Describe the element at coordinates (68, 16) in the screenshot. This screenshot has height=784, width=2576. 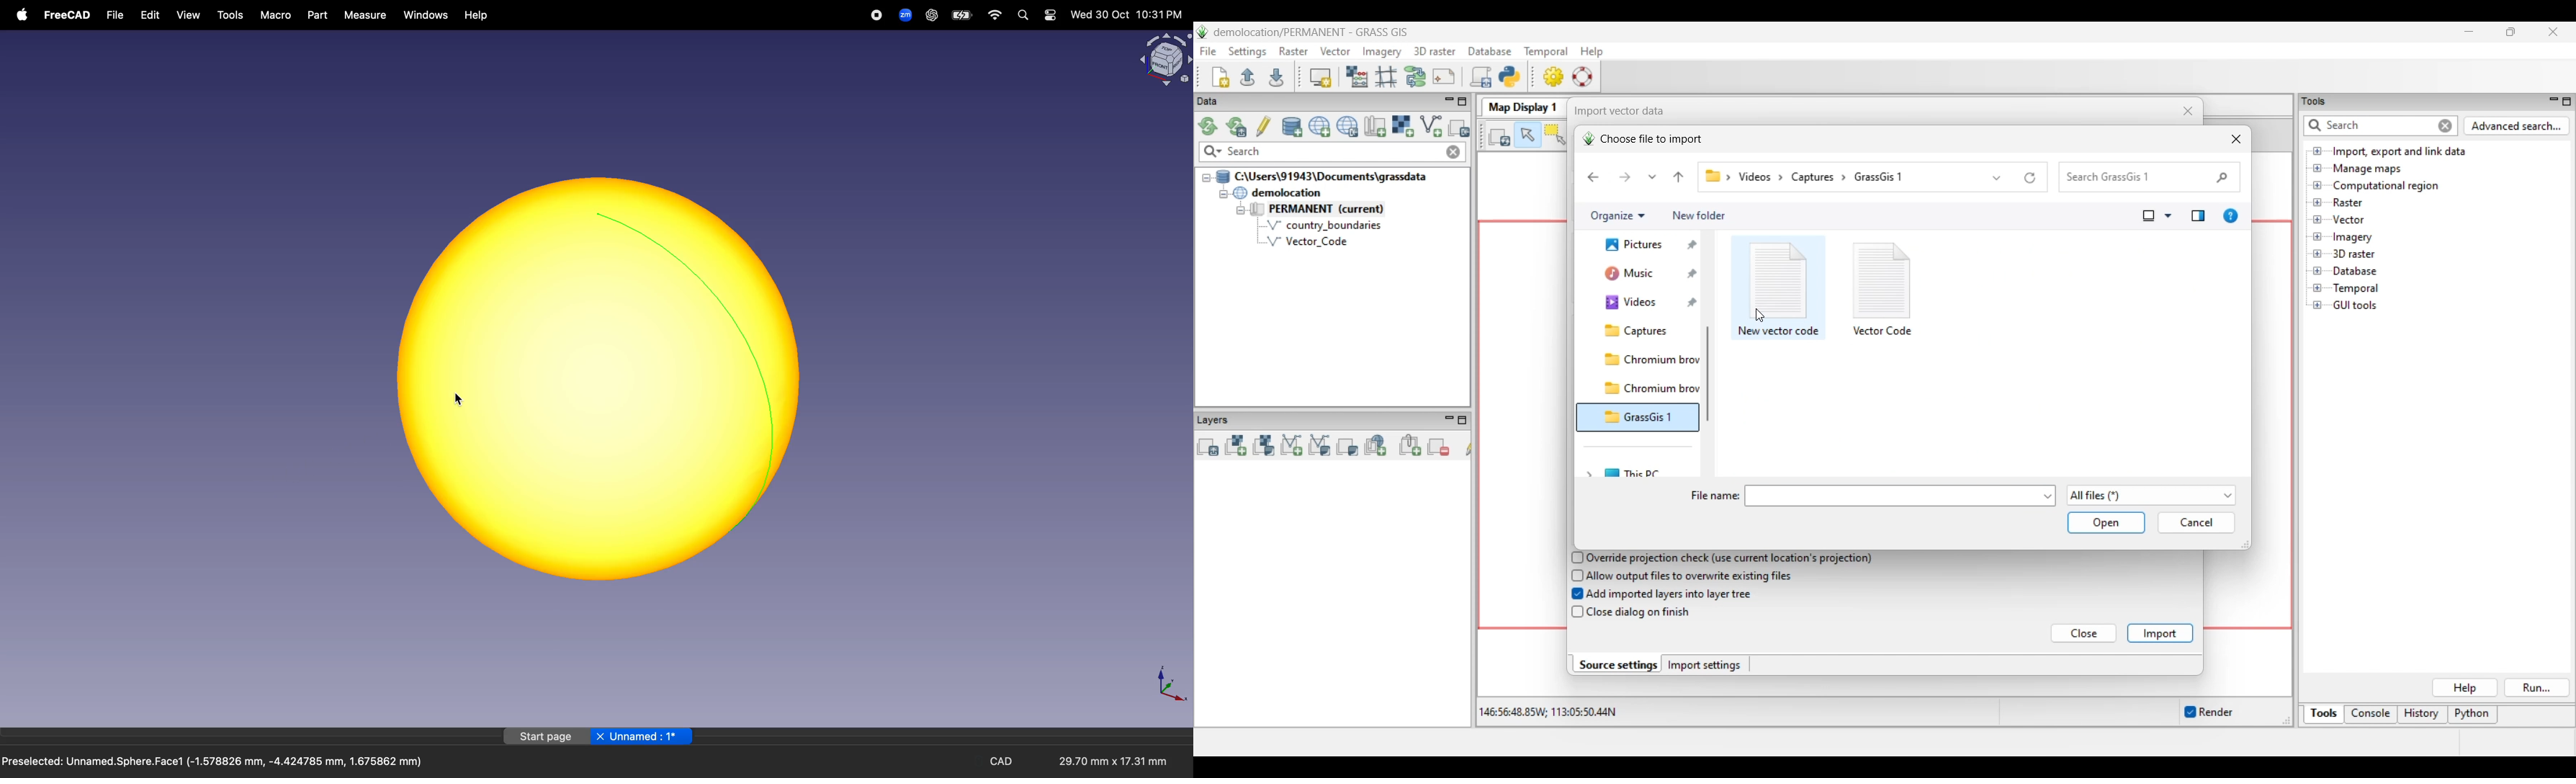
I see `free Cad` at that location.